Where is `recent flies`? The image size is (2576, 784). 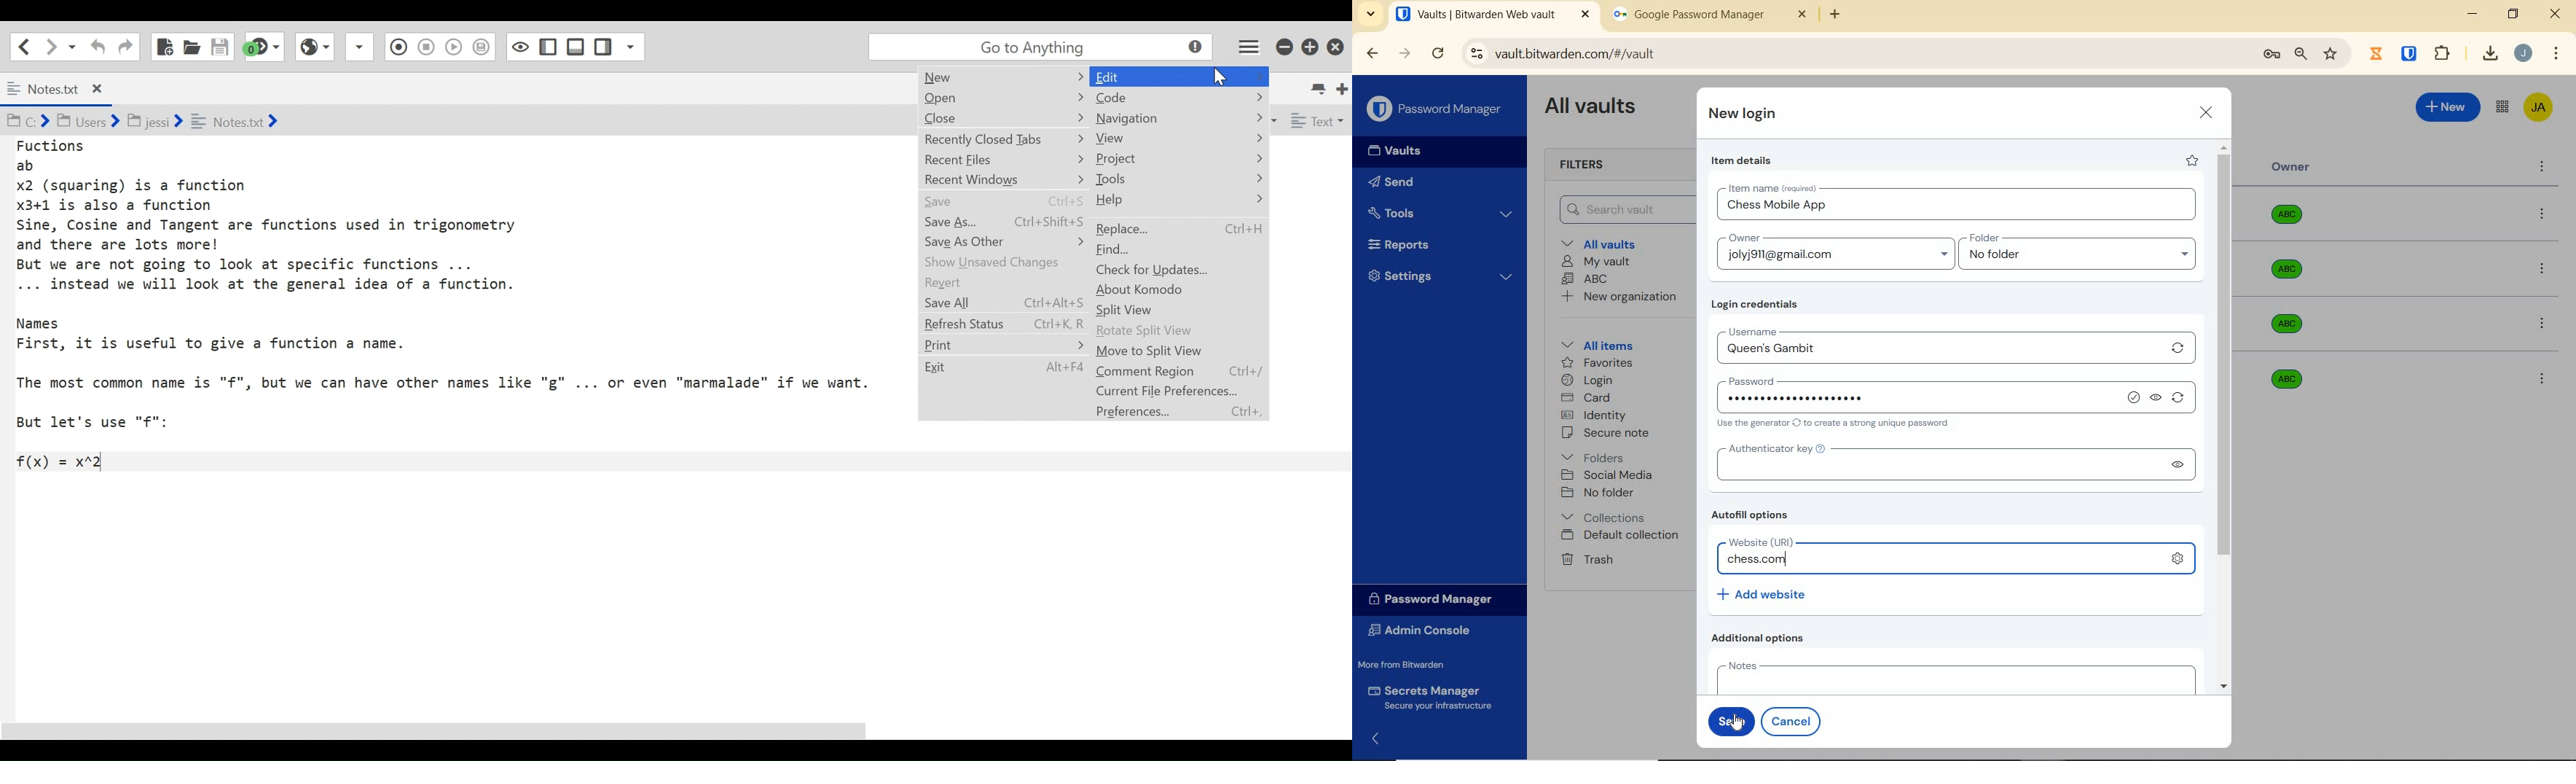
recent flies is located at coordinates (965, 159).